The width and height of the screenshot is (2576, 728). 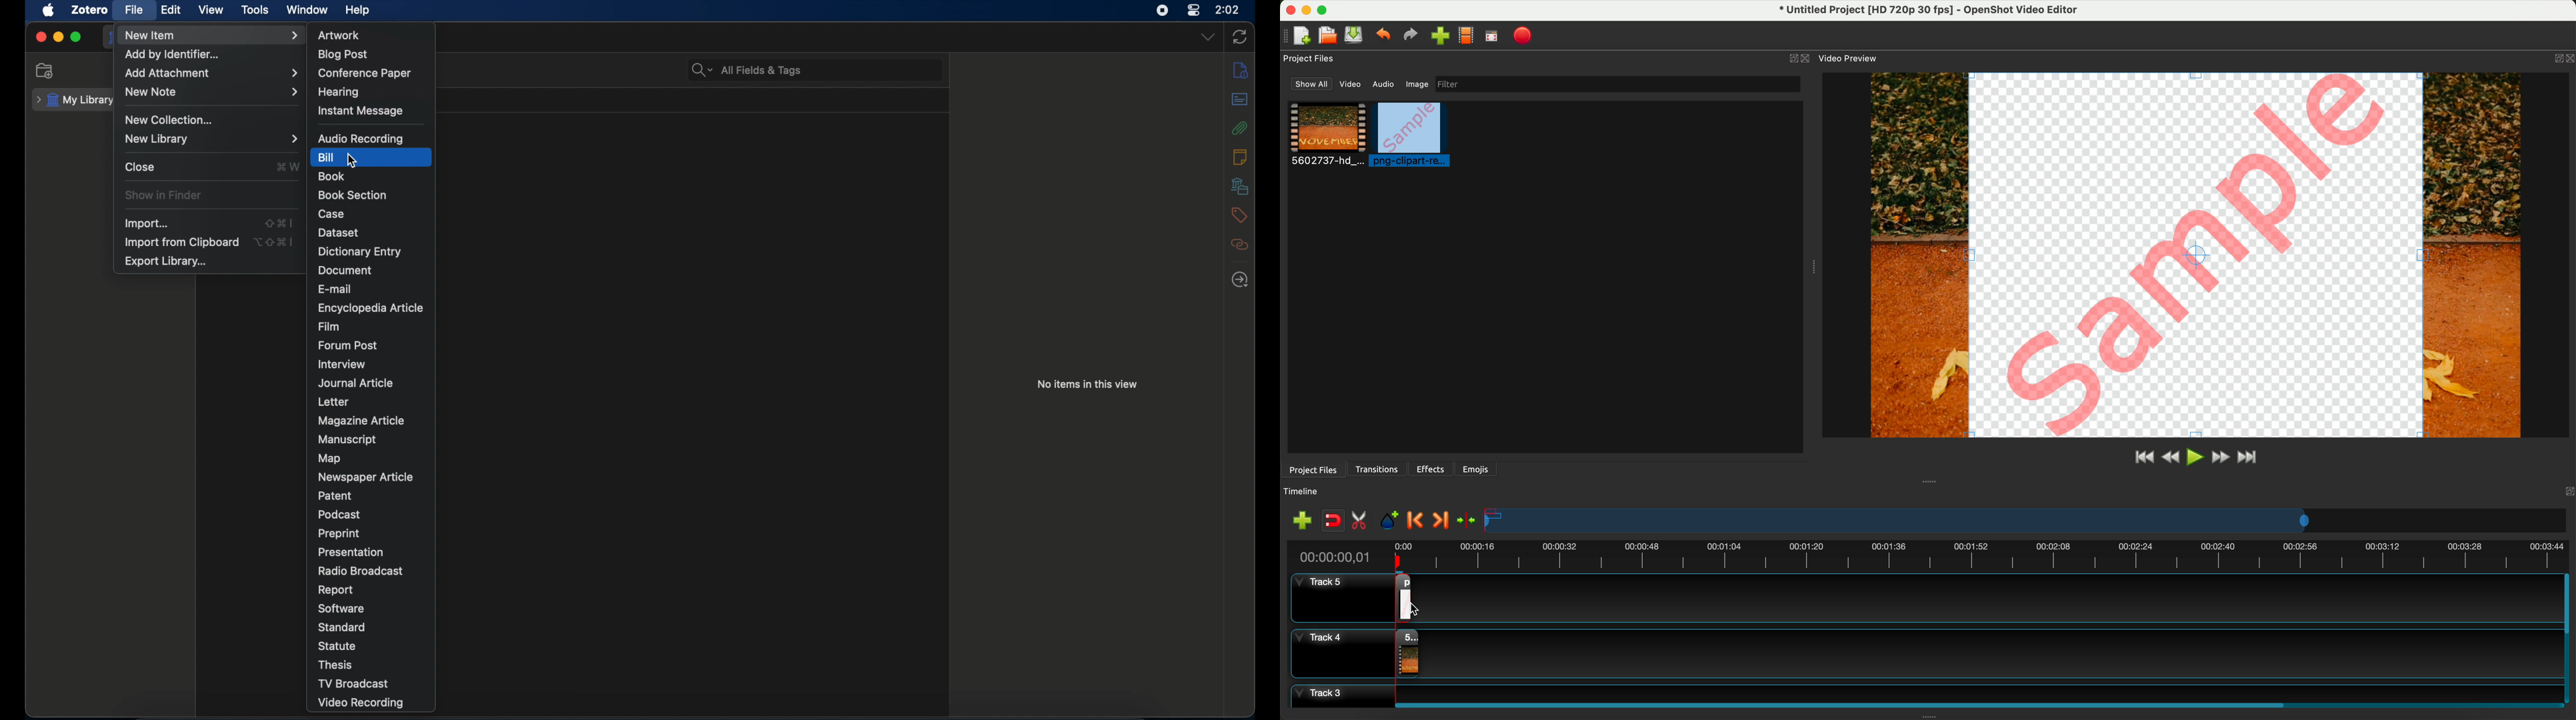 What do you see at coordinates (173, 55) in the screenshot?
I see `add by identifier` at bounding box center [173, 55].